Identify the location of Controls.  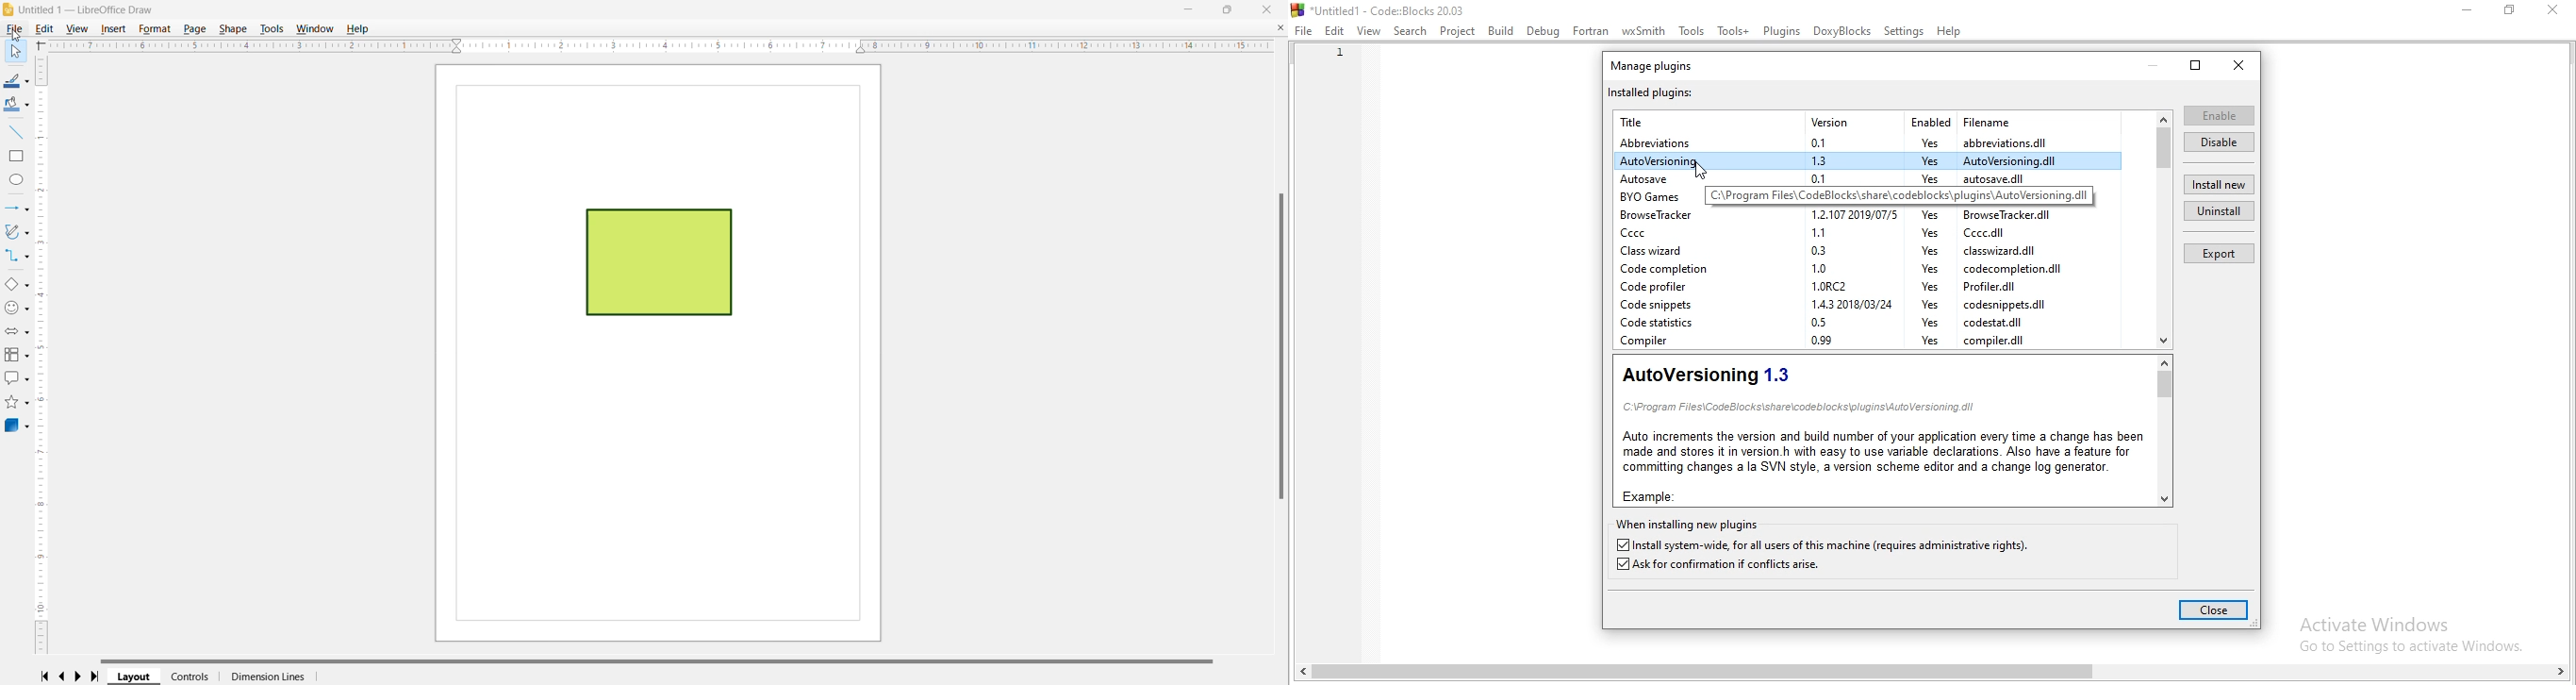
(190, 676).